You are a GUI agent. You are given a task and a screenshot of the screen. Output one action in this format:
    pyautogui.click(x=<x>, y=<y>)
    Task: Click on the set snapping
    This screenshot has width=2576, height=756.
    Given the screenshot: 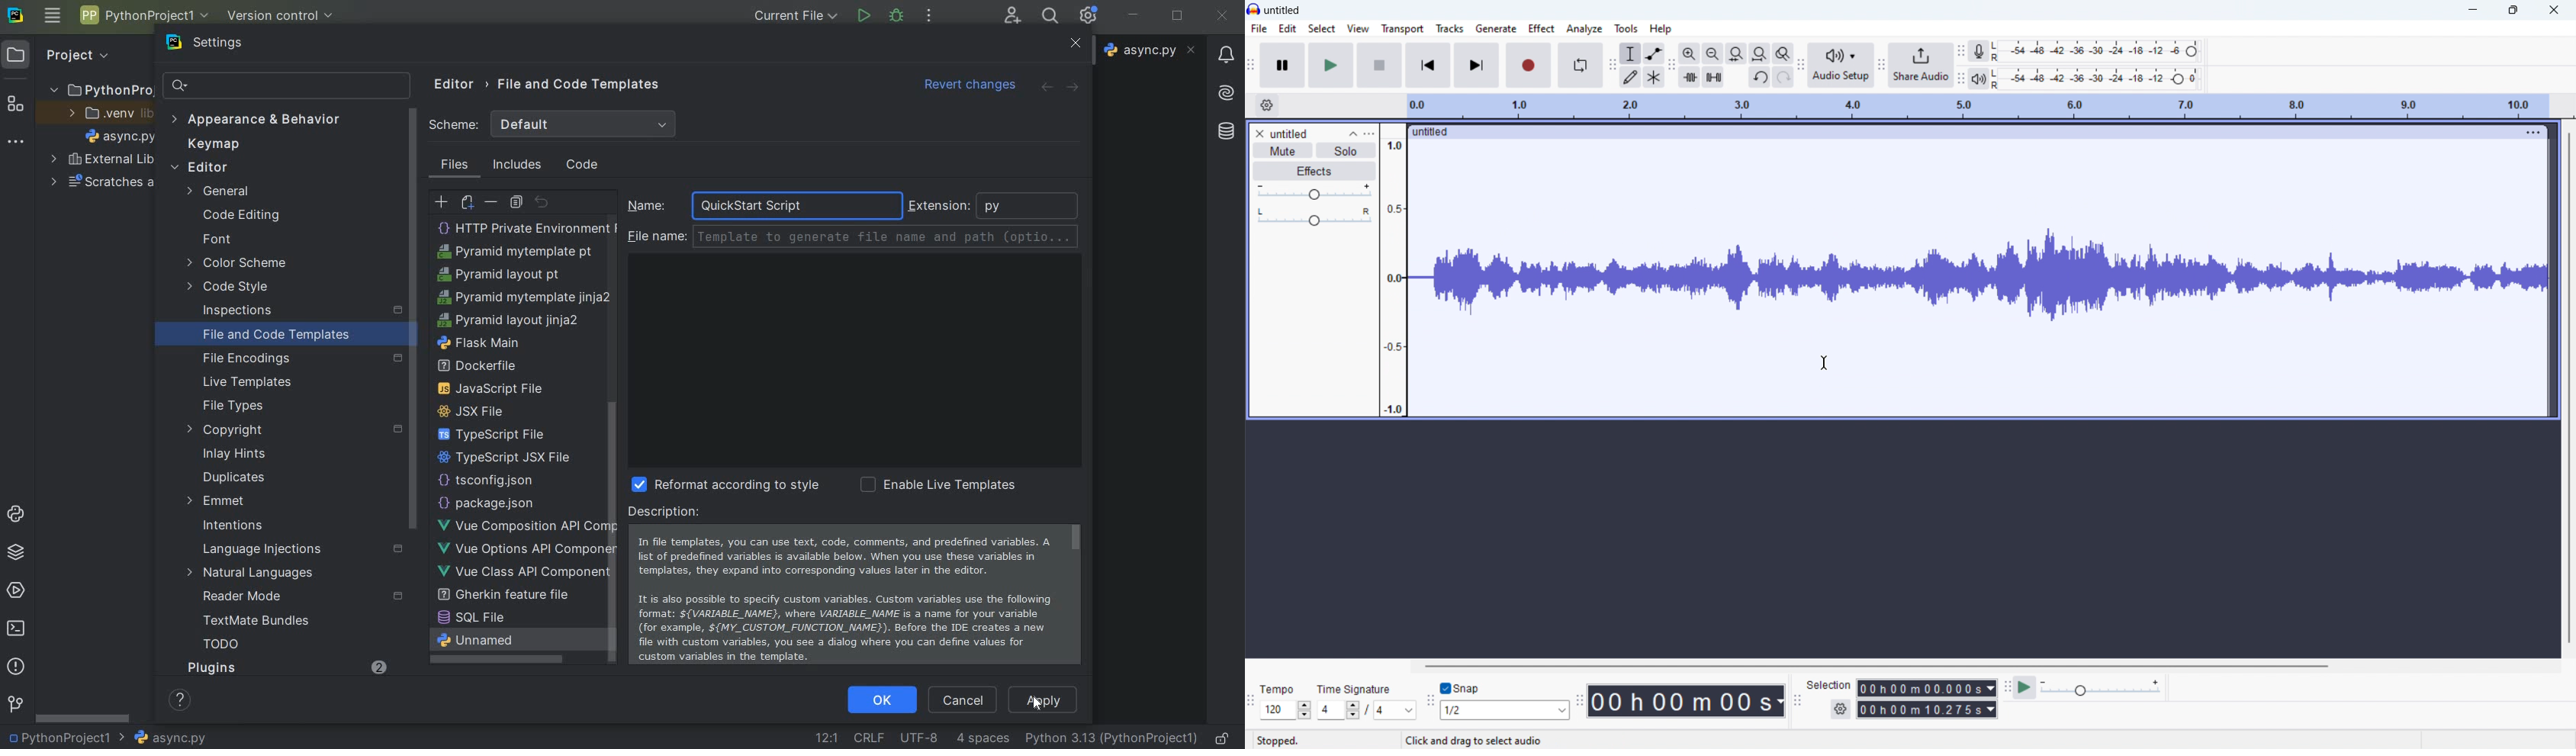 What is the action you would take?
    pyautogui.click(x=1506, y=711)
    